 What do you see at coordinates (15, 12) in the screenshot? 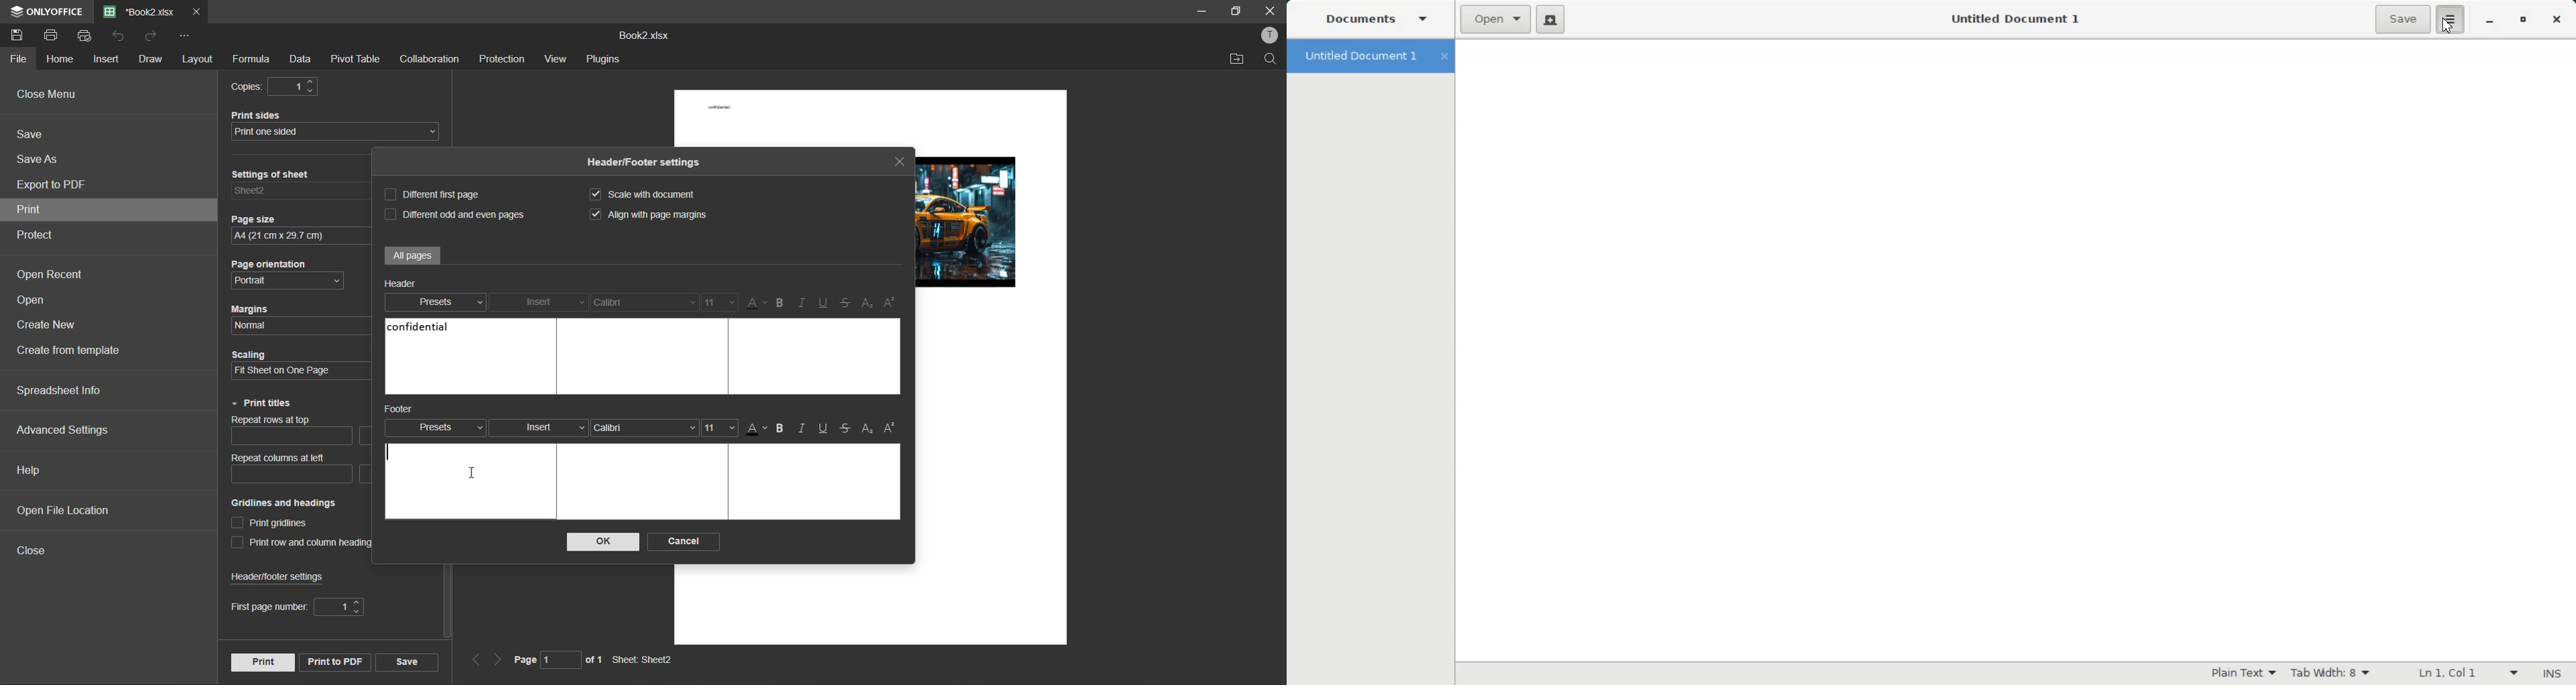
I see `icon` at bounding box center [15, 12].